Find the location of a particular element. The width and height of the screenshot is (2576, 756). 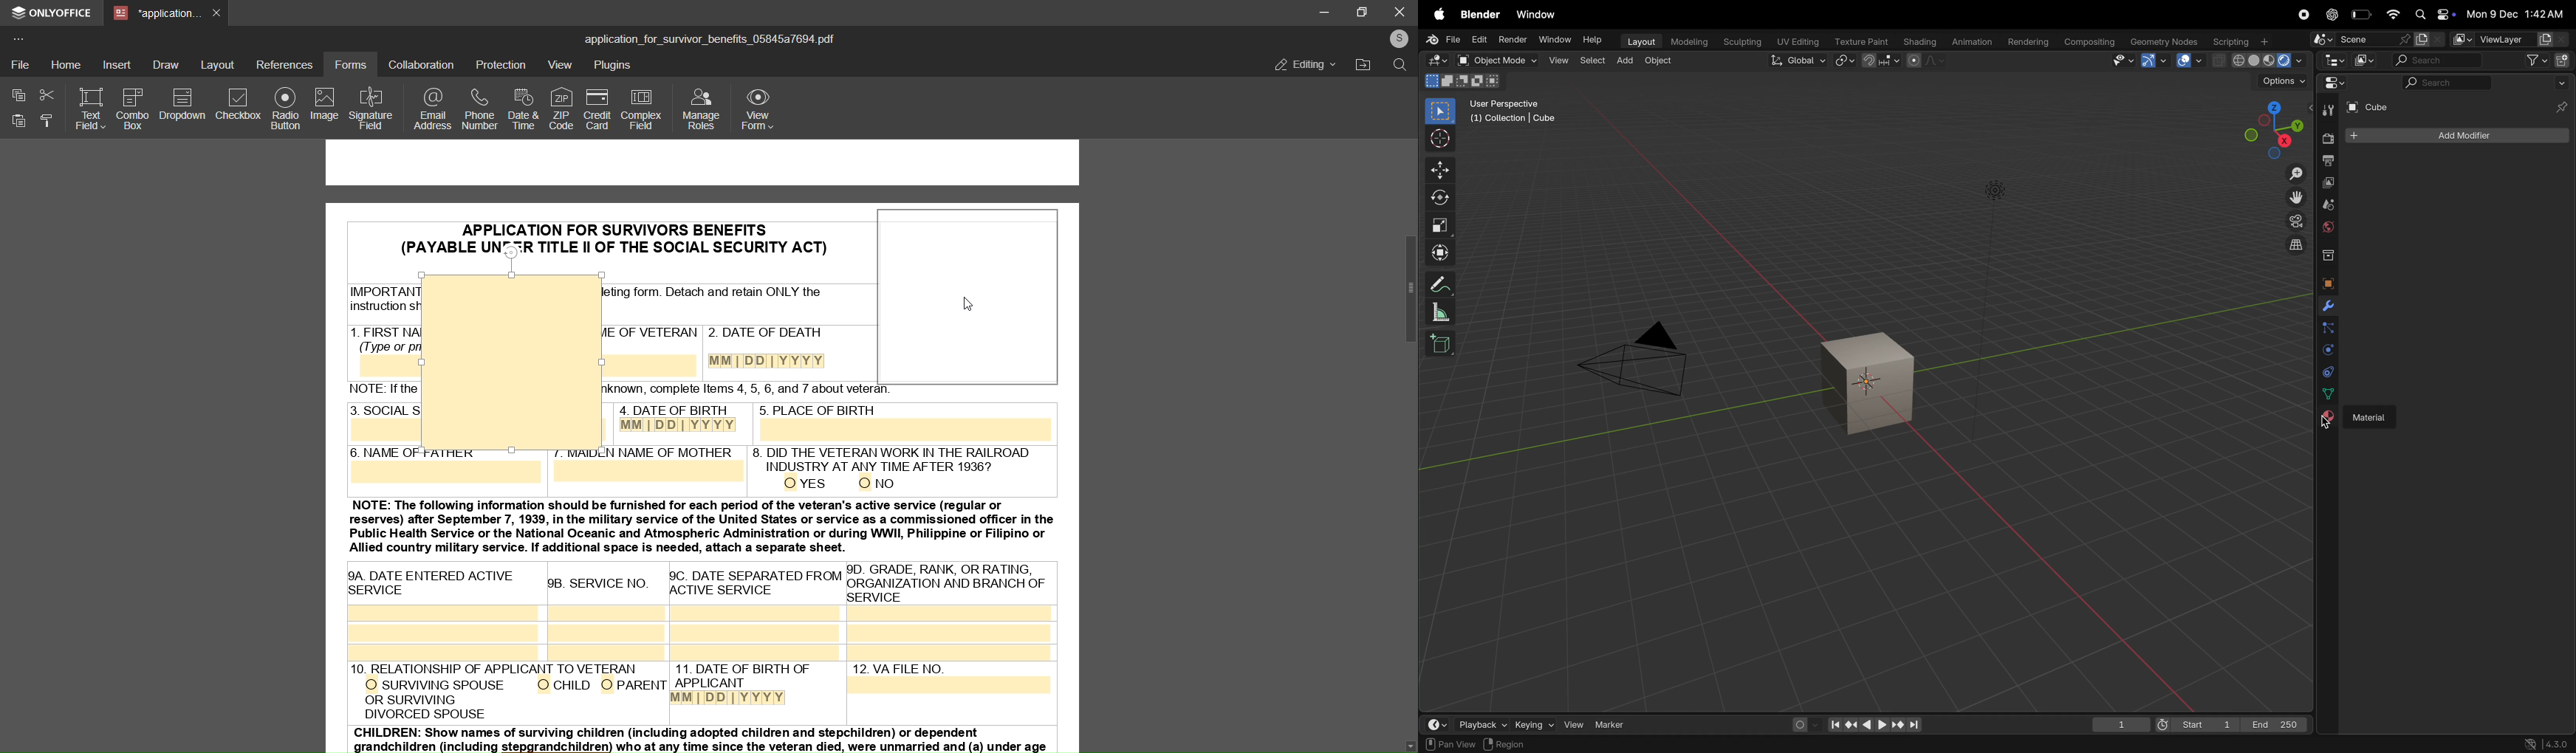

up is located at coordinates (1411, 88).